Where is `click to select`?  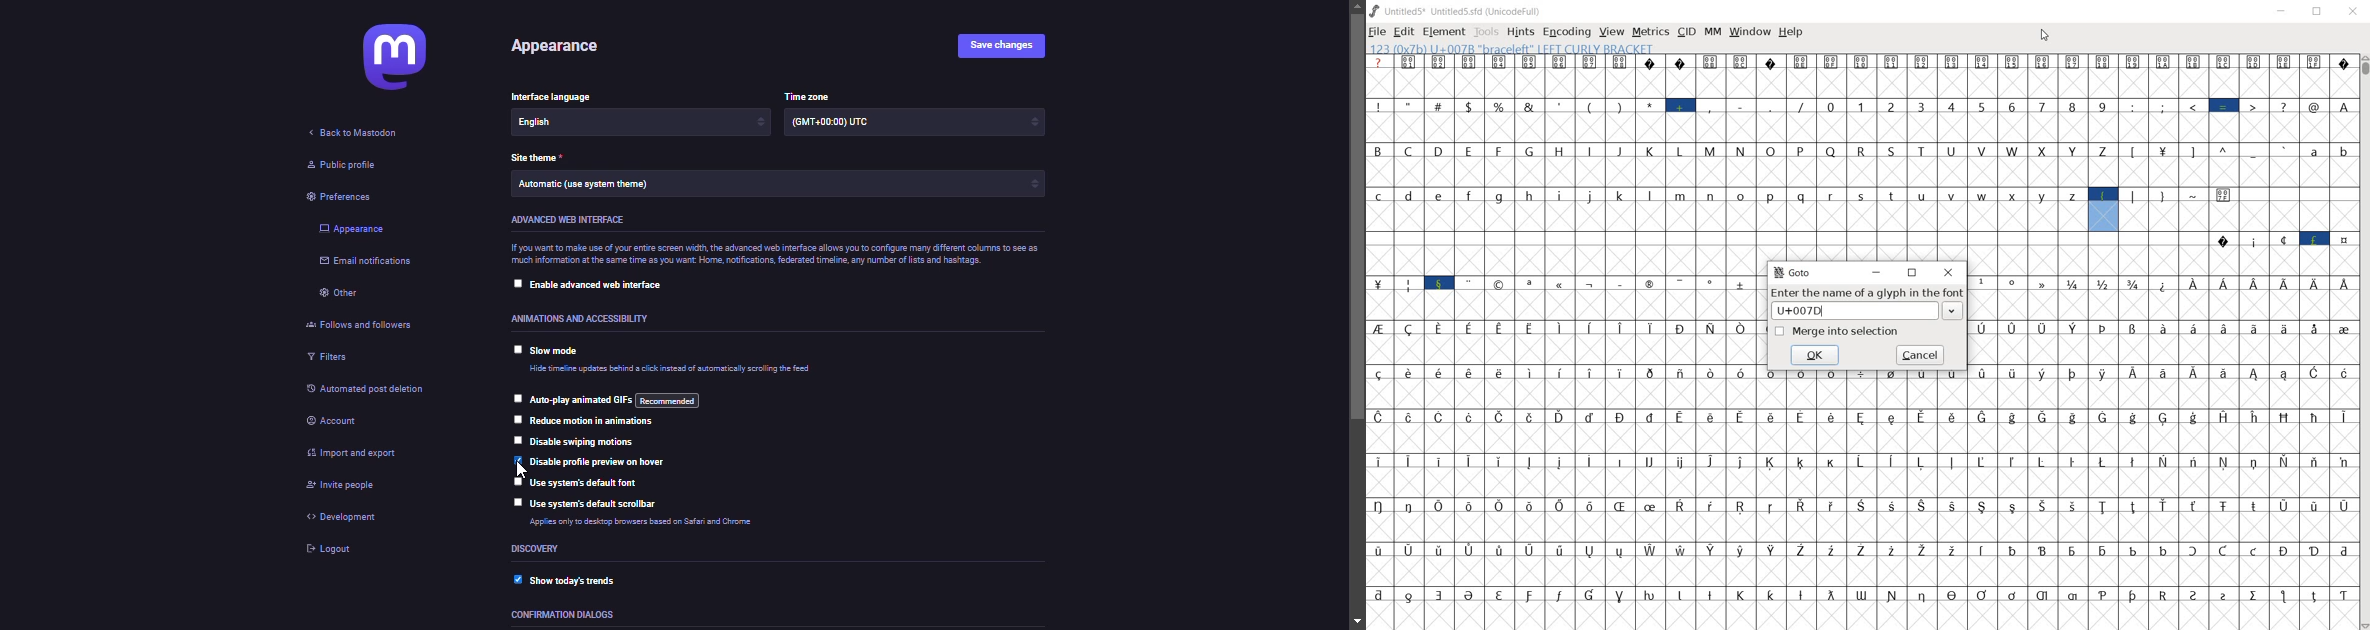 click to select is located at coordinates (518, 420).